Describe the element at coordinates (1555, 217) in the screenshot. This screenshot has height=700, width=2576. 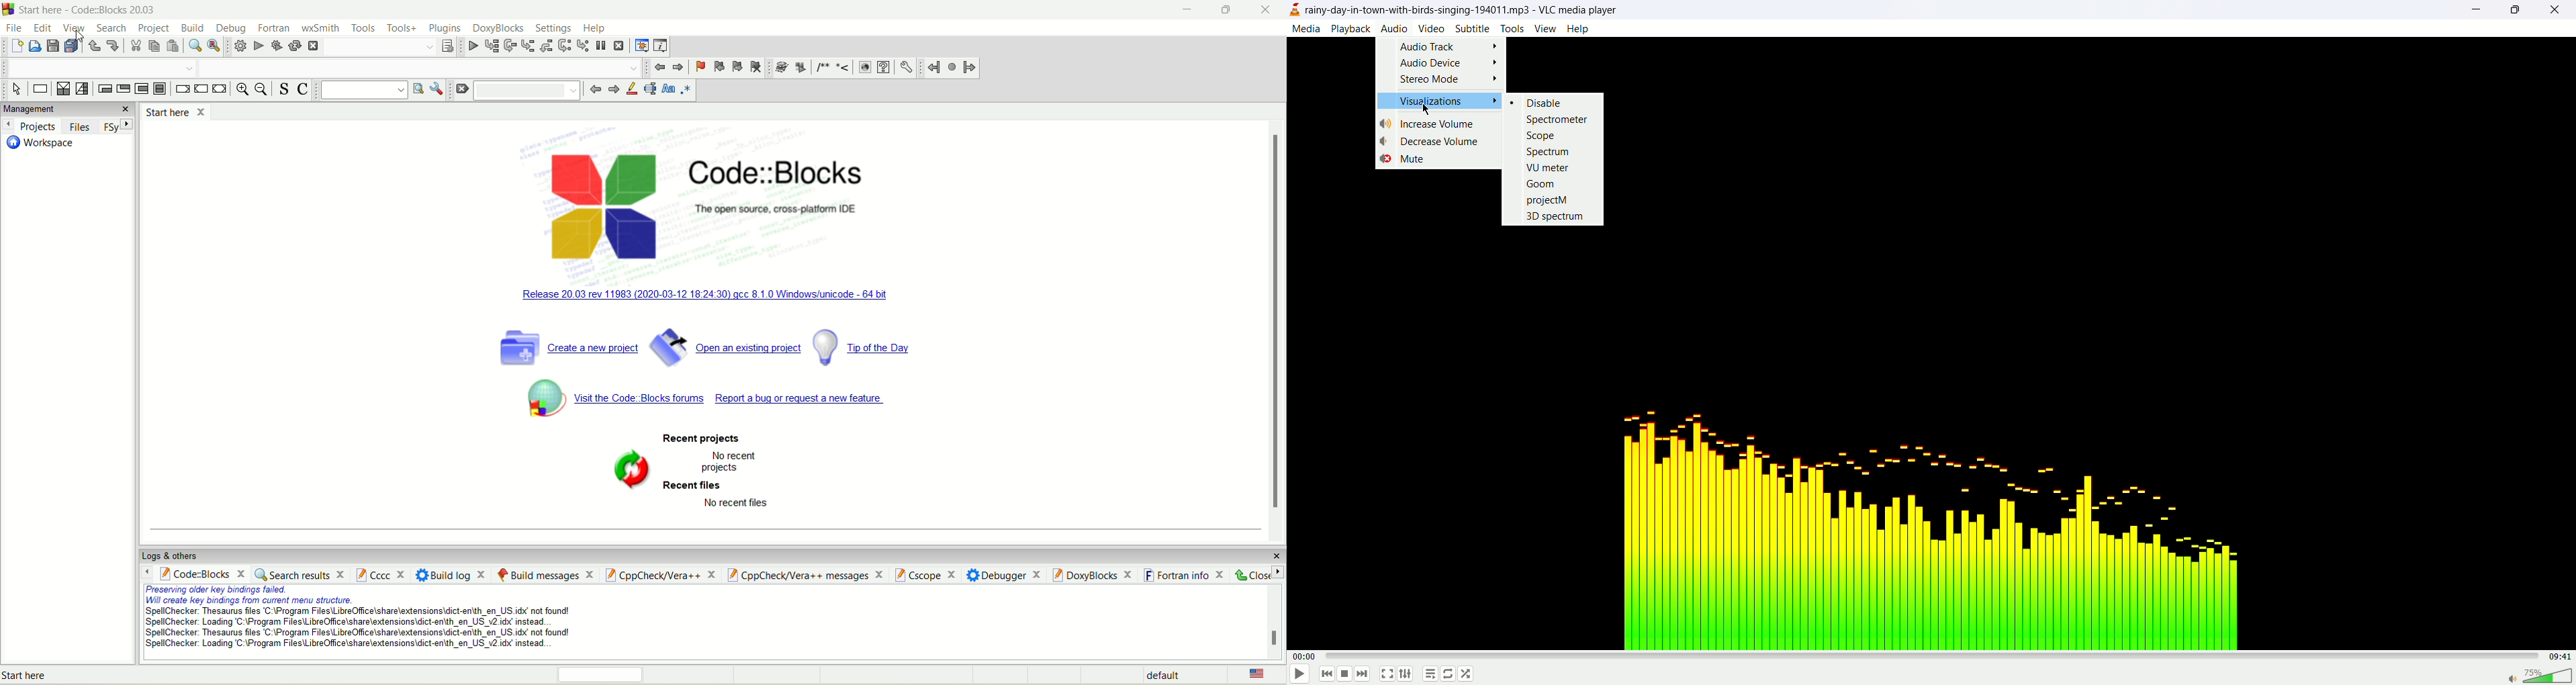
I see `3D spectrum` at that location.